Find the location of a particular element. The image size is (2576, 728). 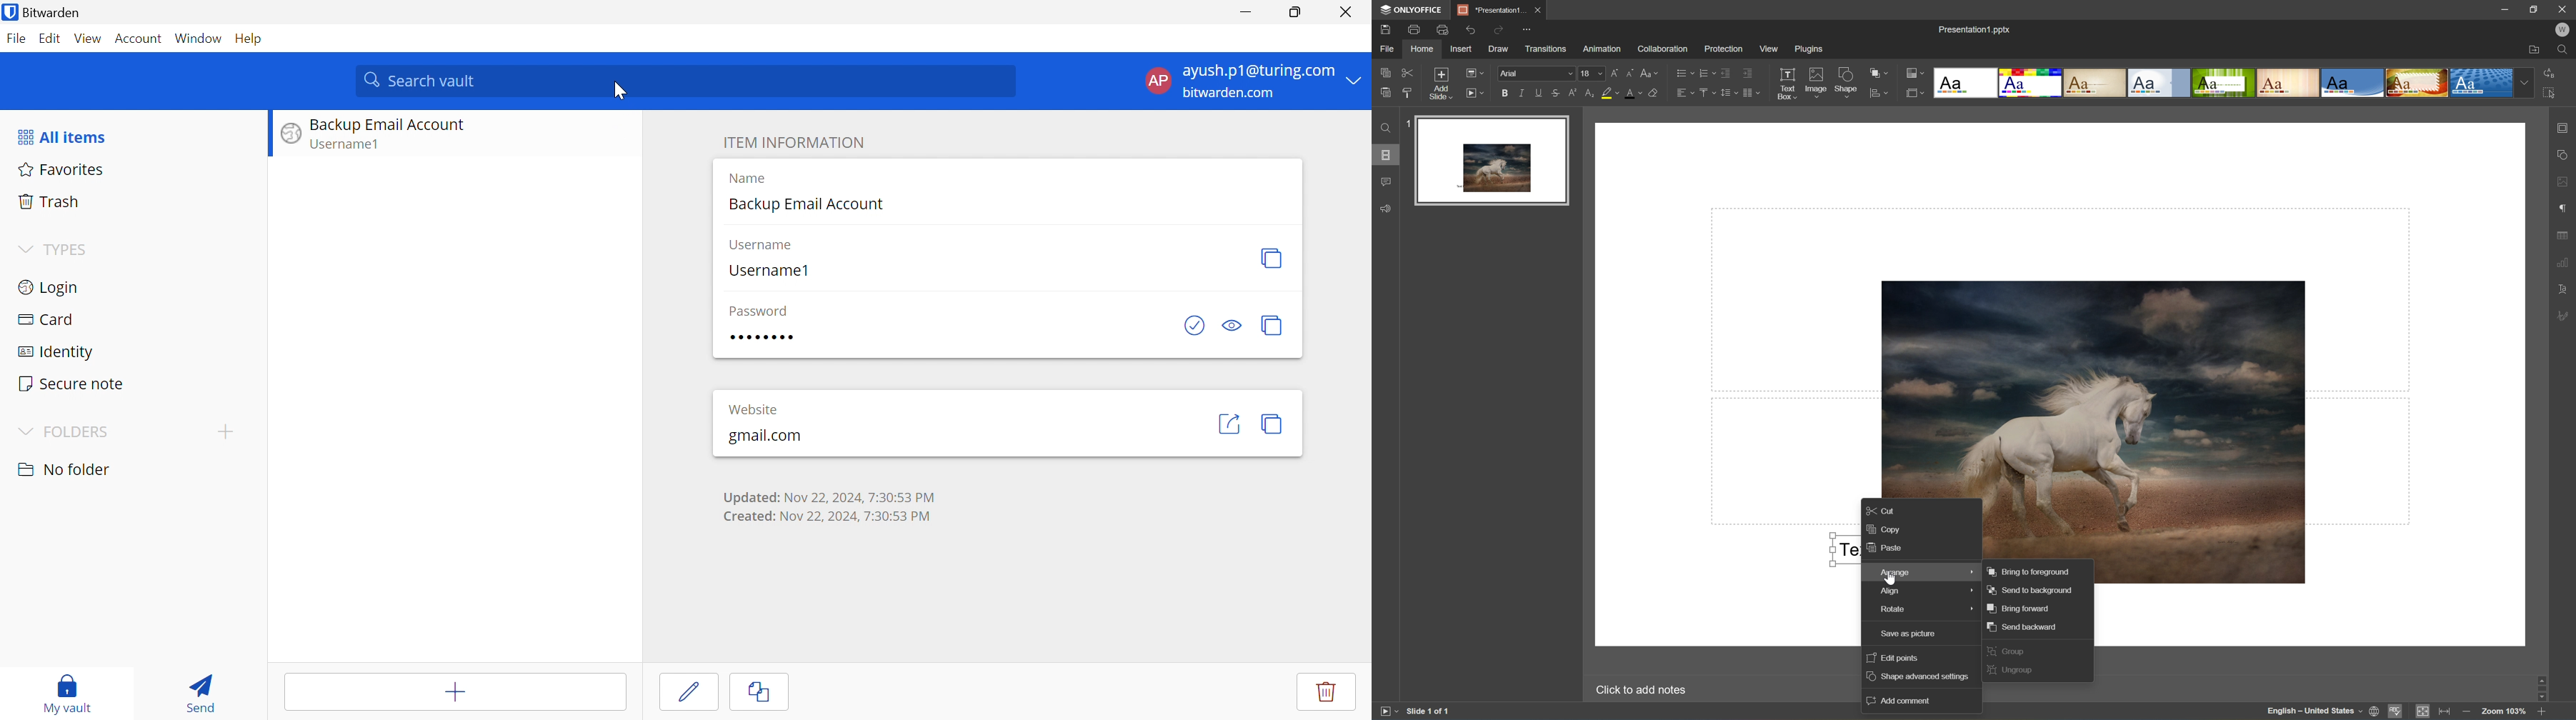

Bring to forward is located at coordinates (2029, 571).